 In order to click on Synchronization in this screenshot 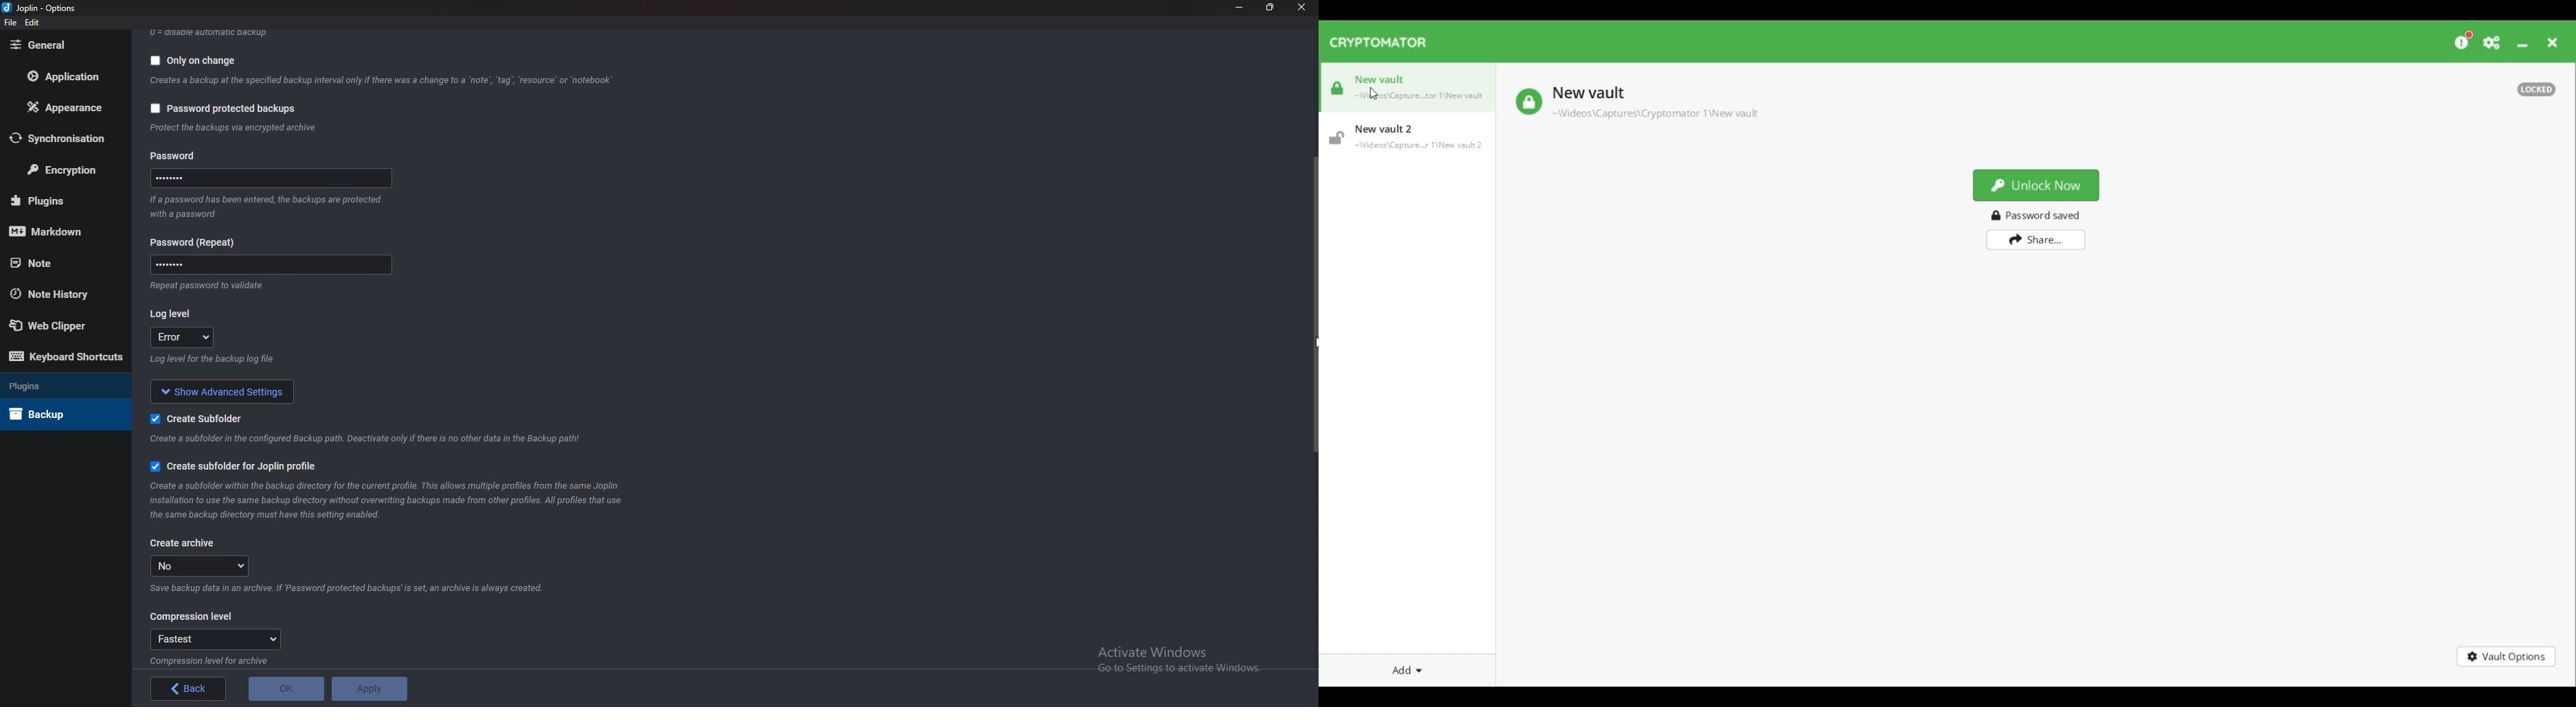, I will do `click(66, 140)`.